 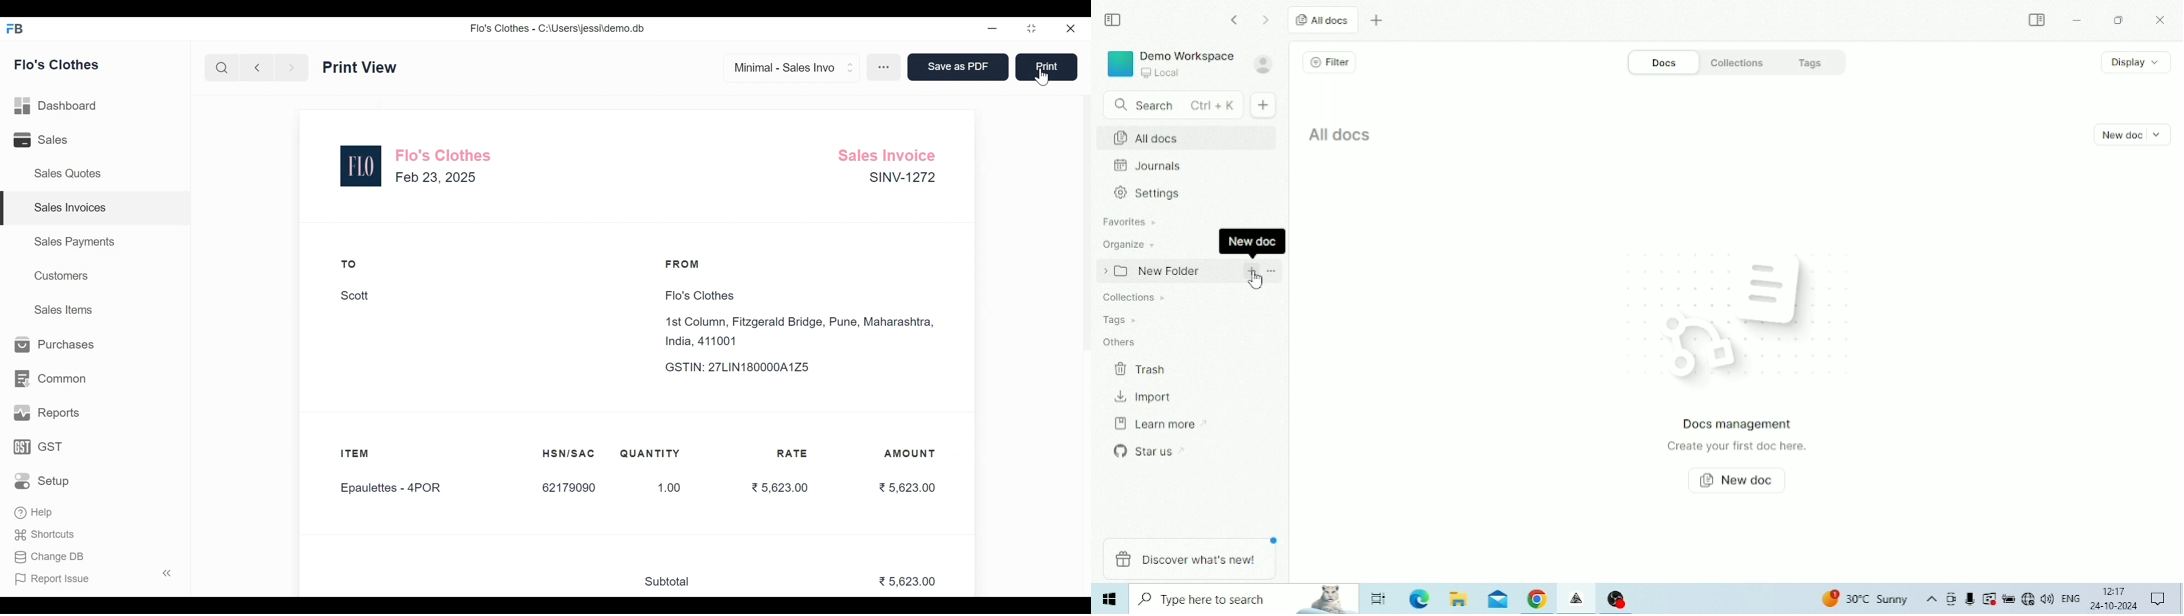 I want to click on All docs, so click(x=1324, y=20).